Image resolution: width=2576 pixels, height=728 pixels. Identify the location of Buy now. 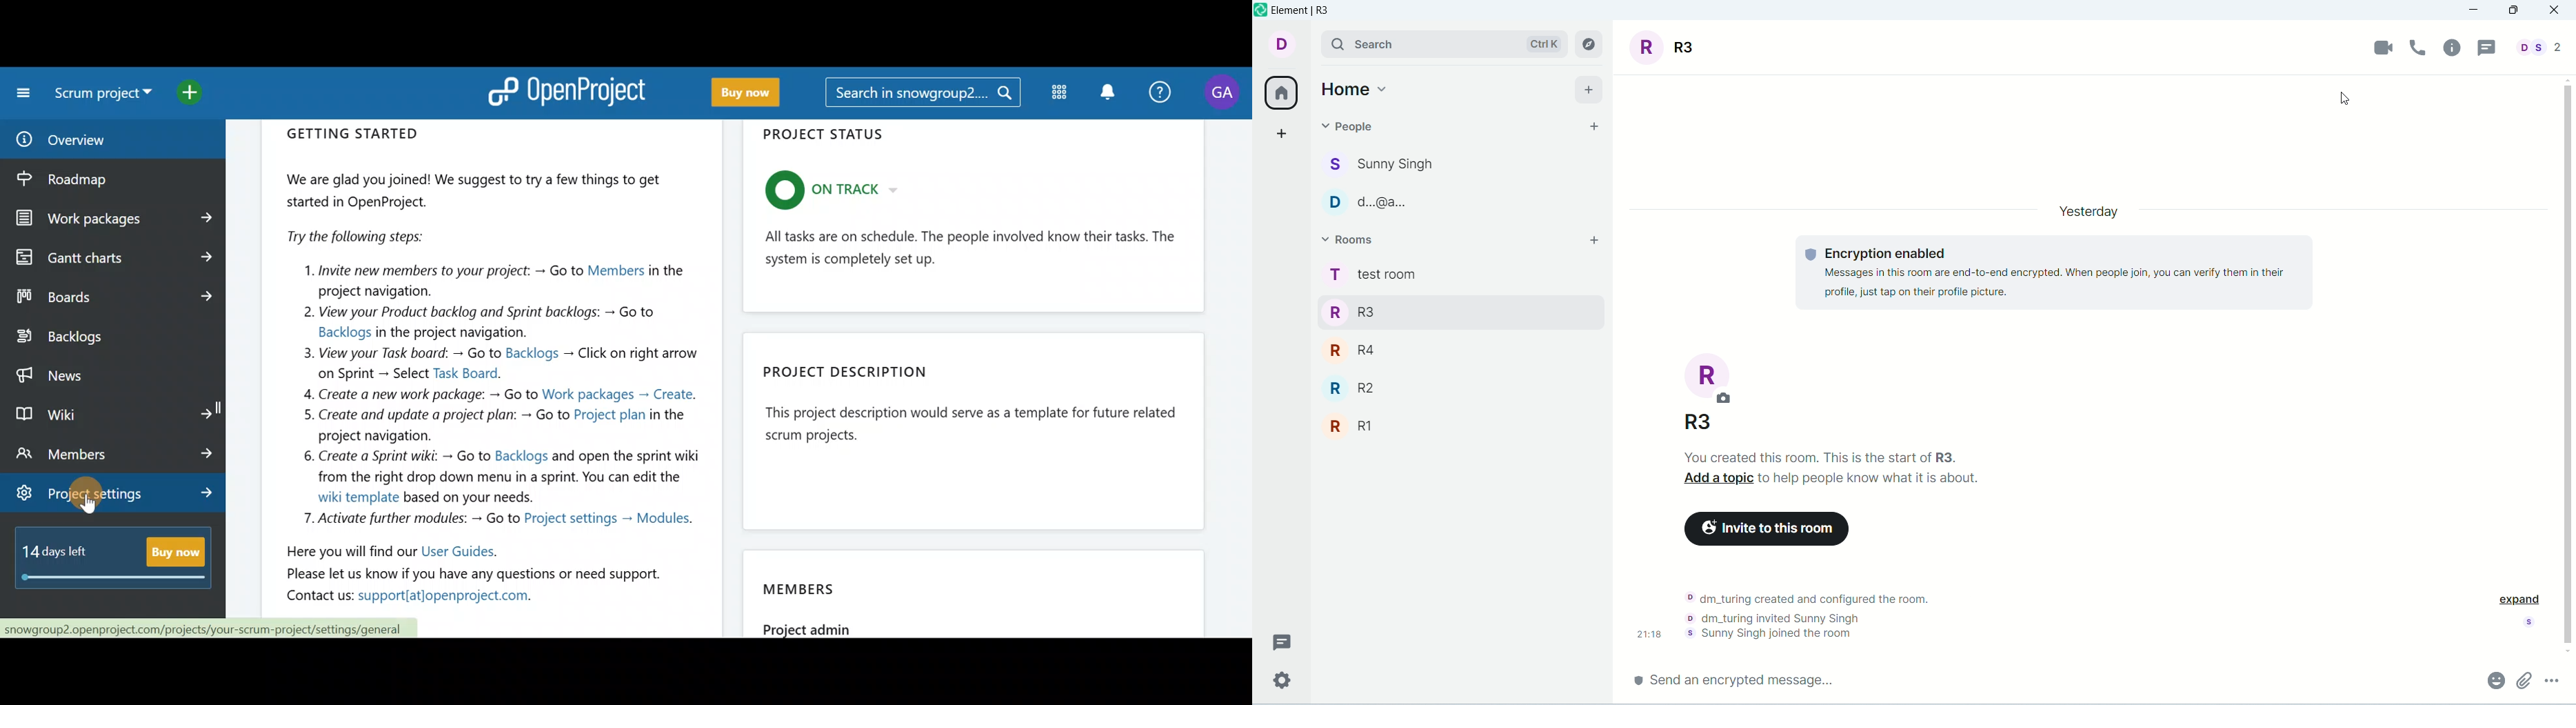
(119, 565).